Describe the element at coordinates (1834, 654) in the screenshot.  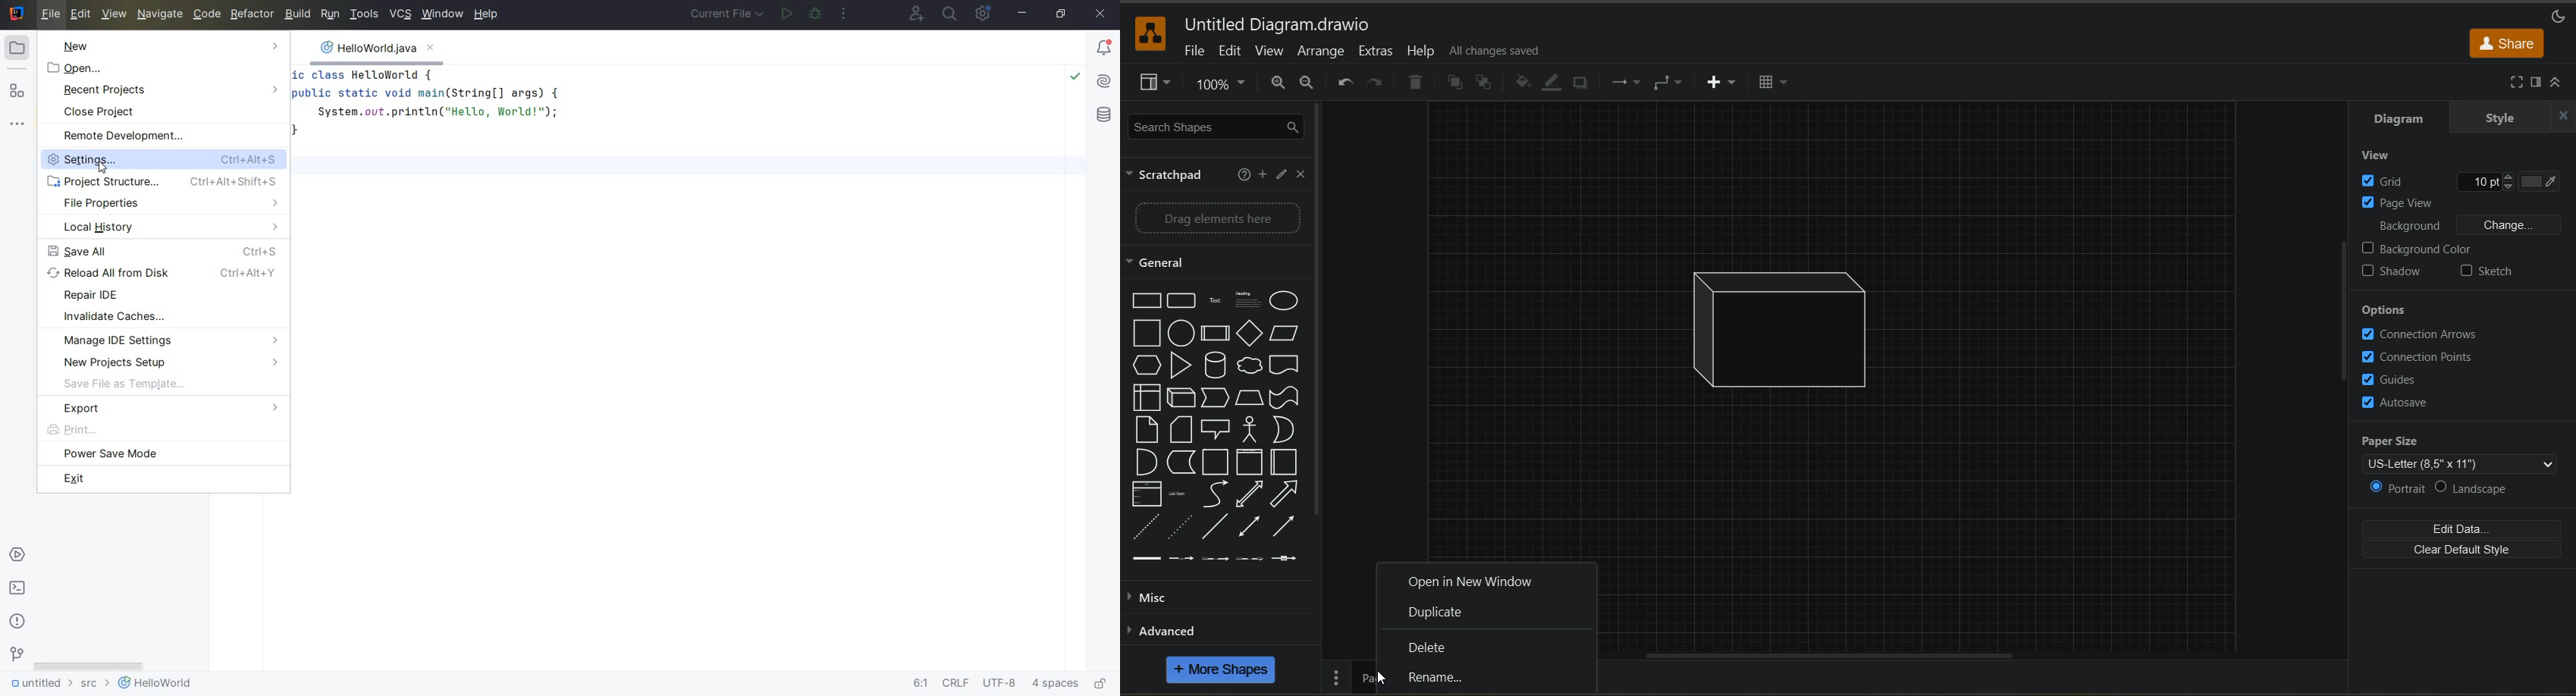
I see `horizontal scroll bar` at that location.